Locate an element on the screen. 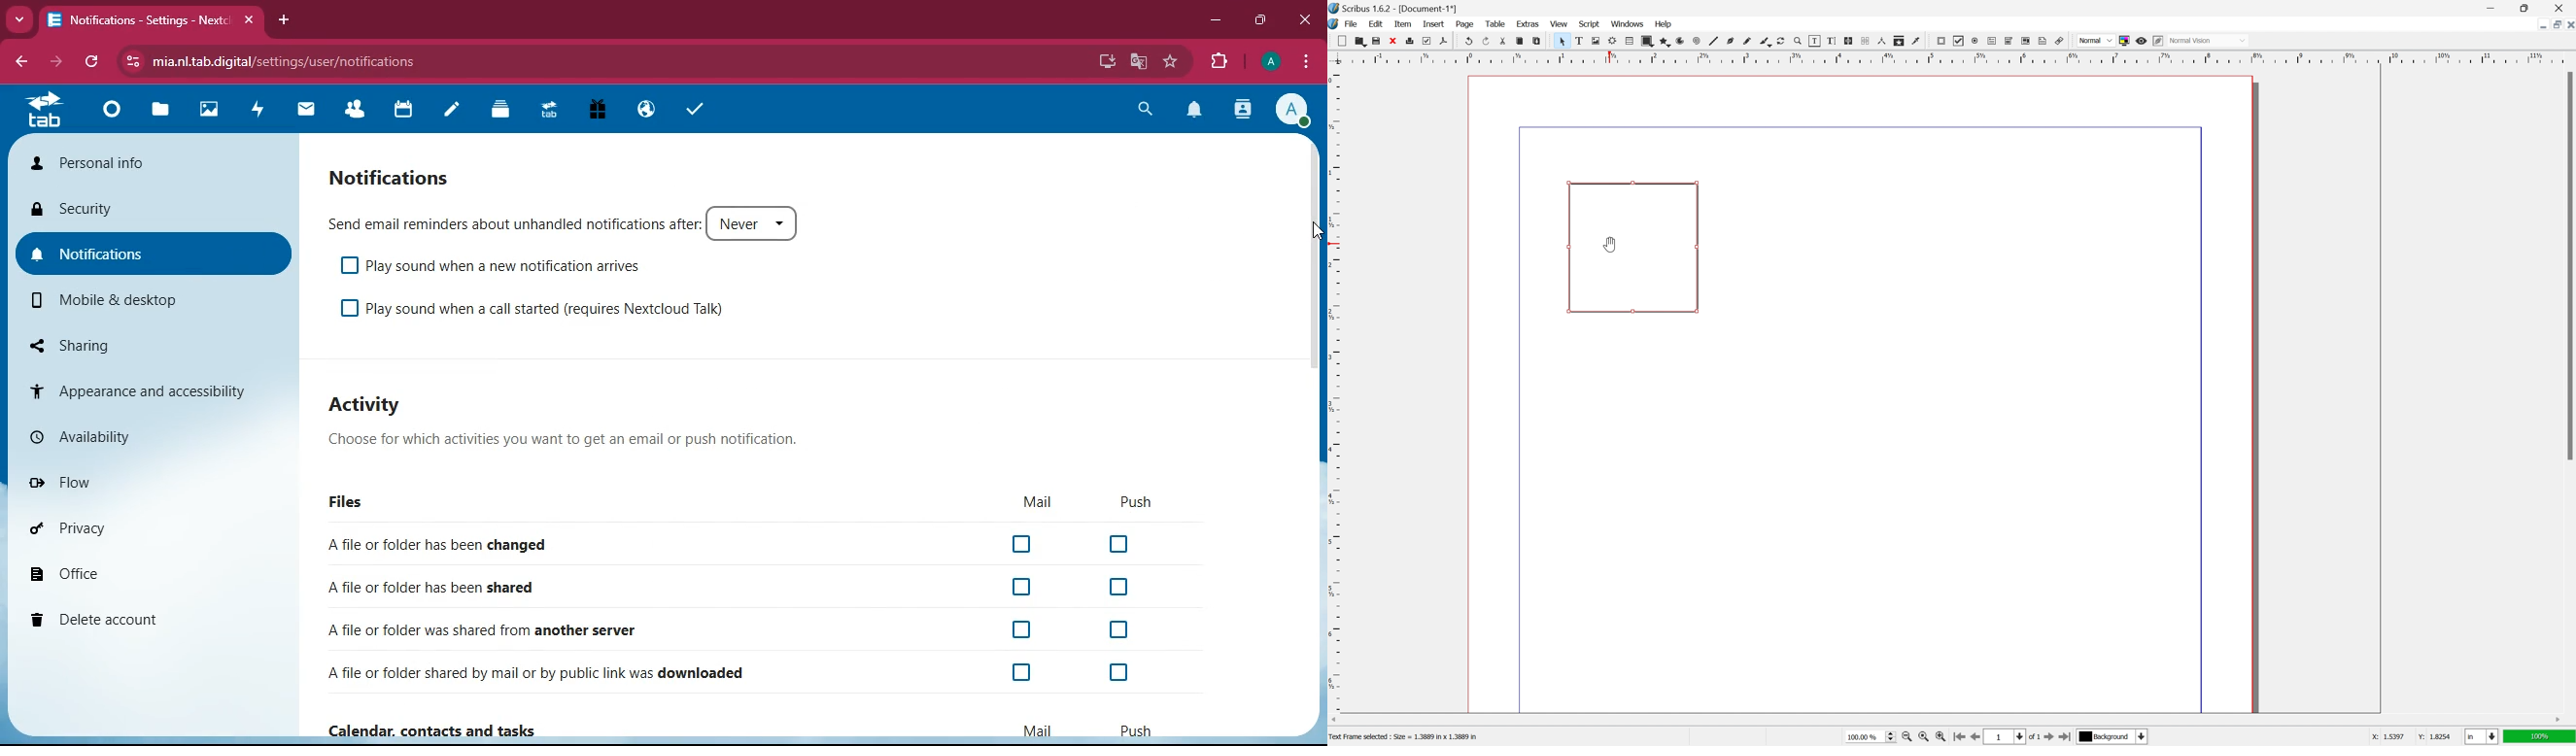  Push is located at coordinates (1134, 729).